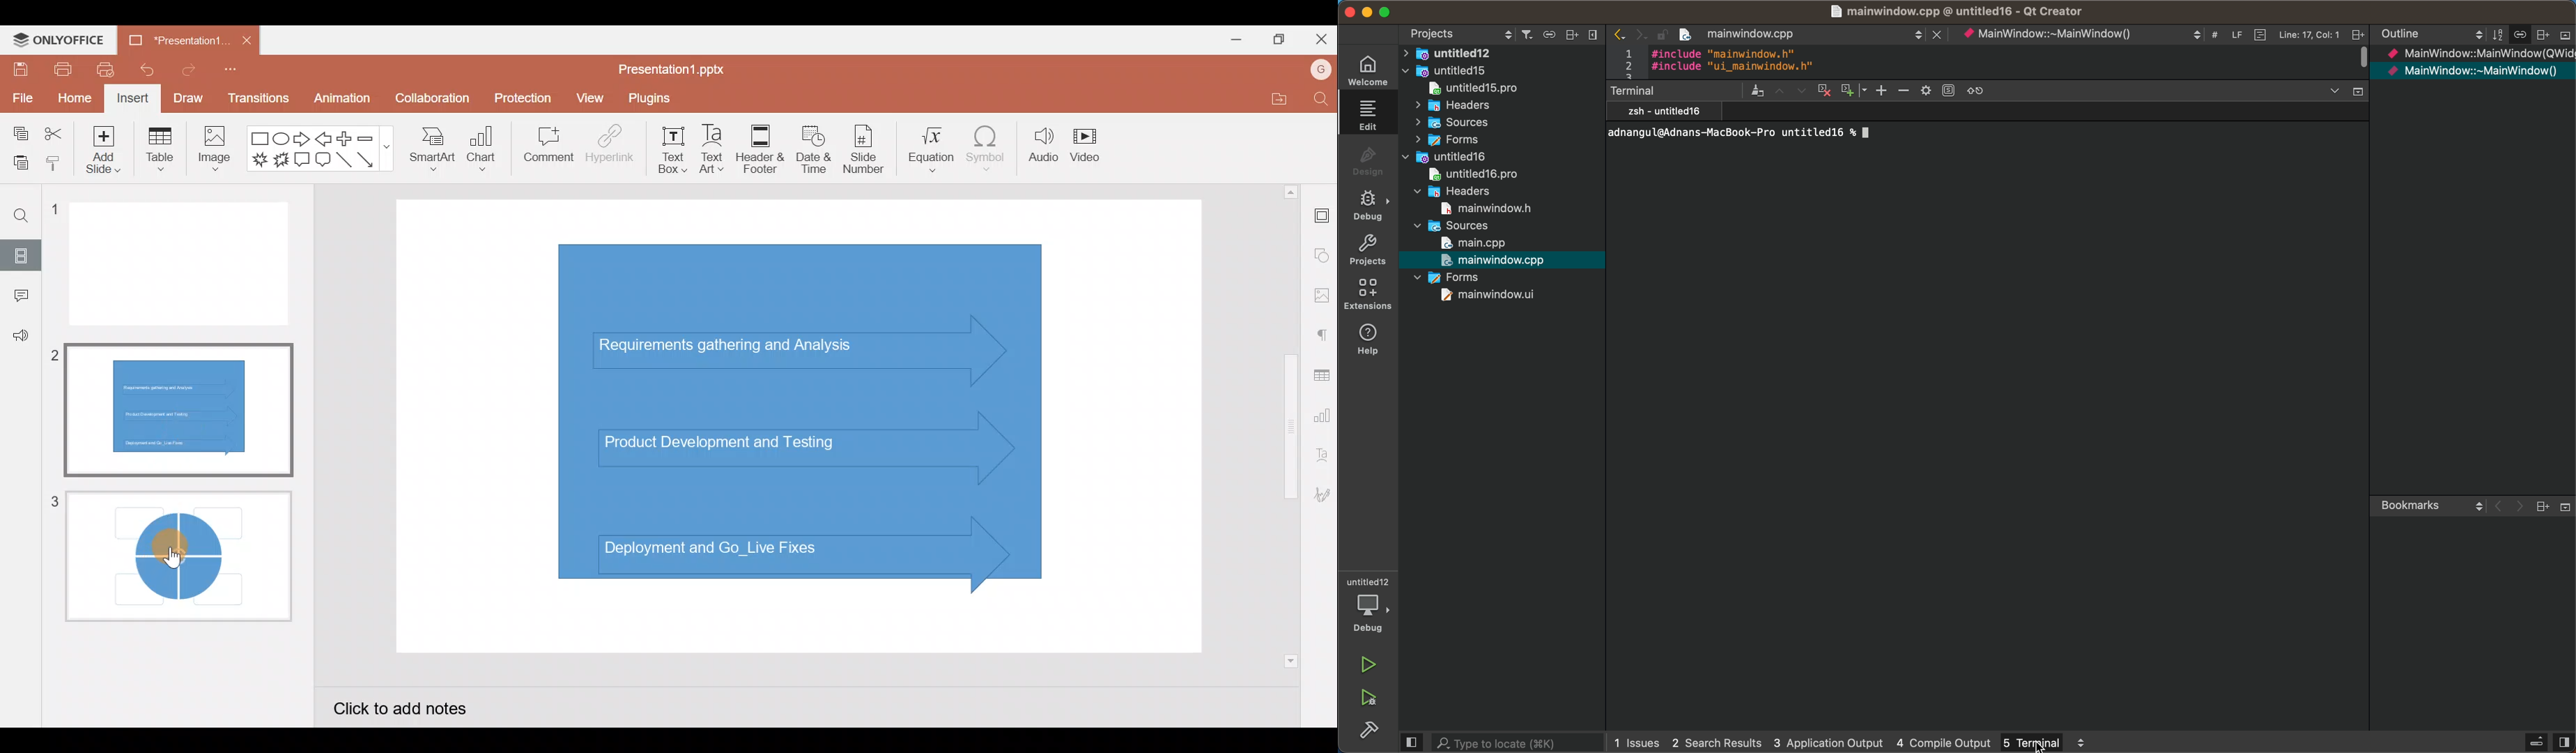 The image size is (2576, 756). What do you see at coordinates (1322, 375) in the screenshot?
I see `Table settings` at bounding box center [1322, 375].